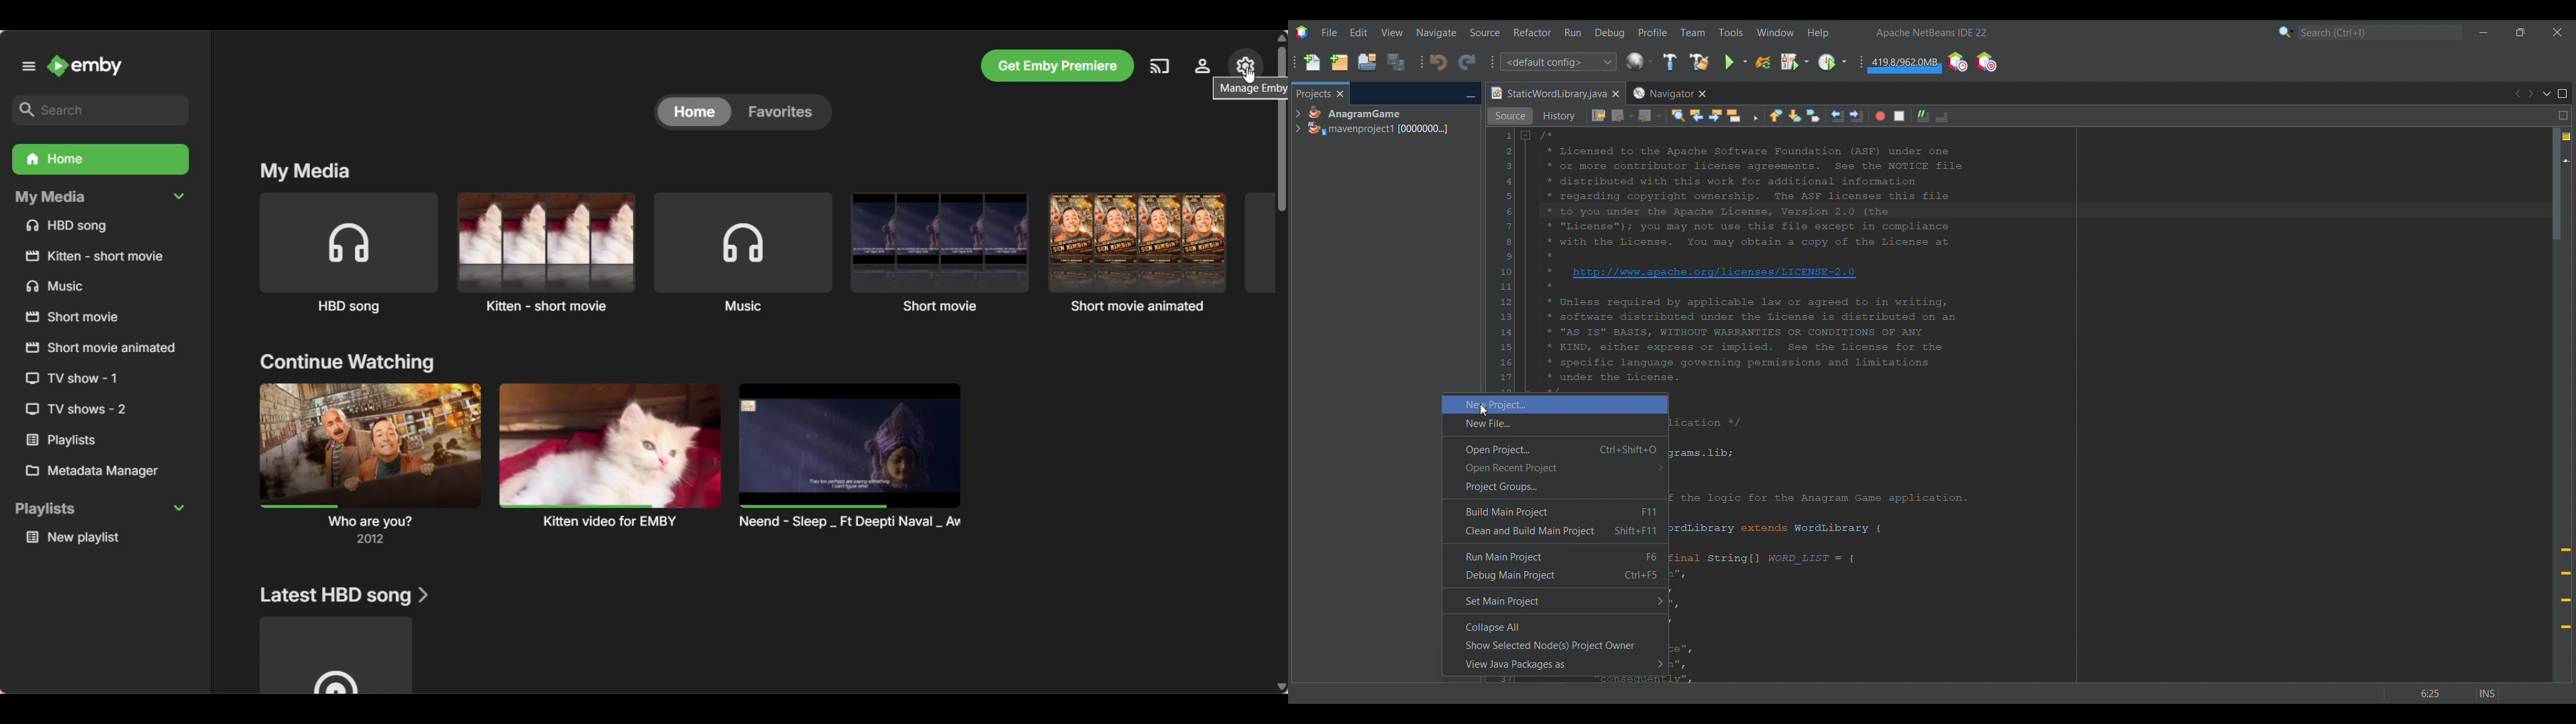 The width and height of the screenshot is (2576, 728). I want to click on Go to home button/Name and image of Emby, so click(86, 66).